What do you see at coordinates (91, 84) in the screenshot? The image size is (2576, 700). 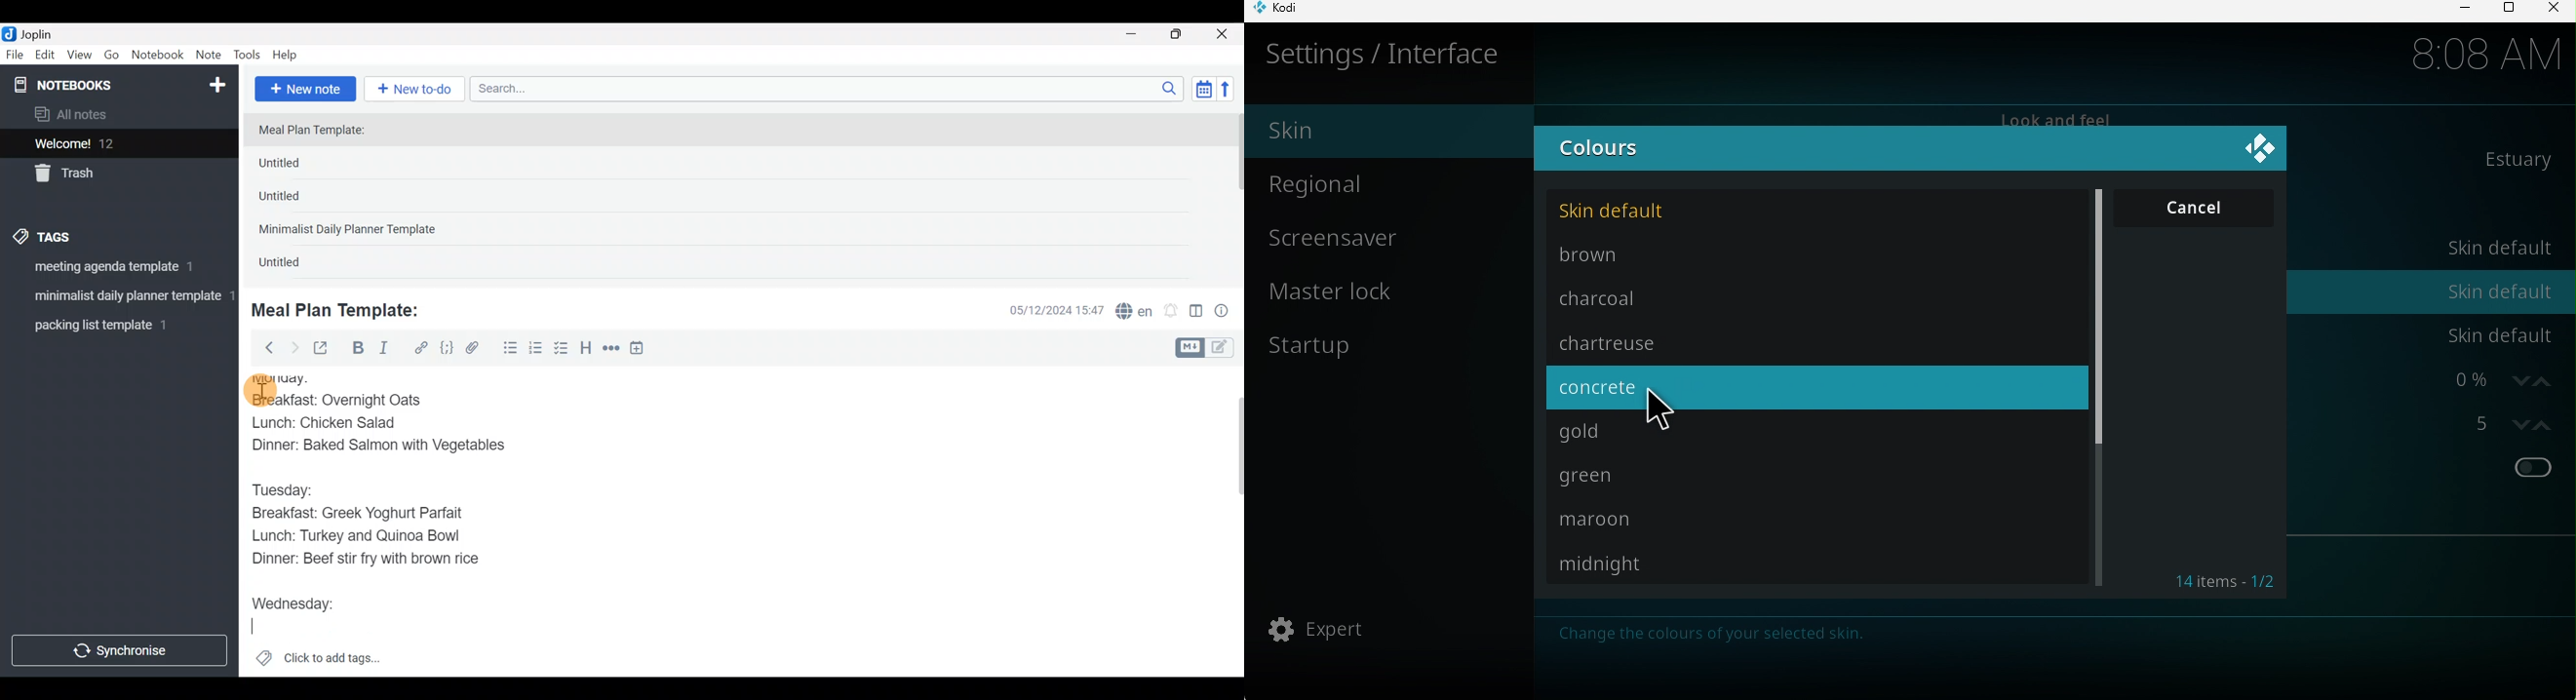 I see `Notebooks` at bounding box center [91, 84].